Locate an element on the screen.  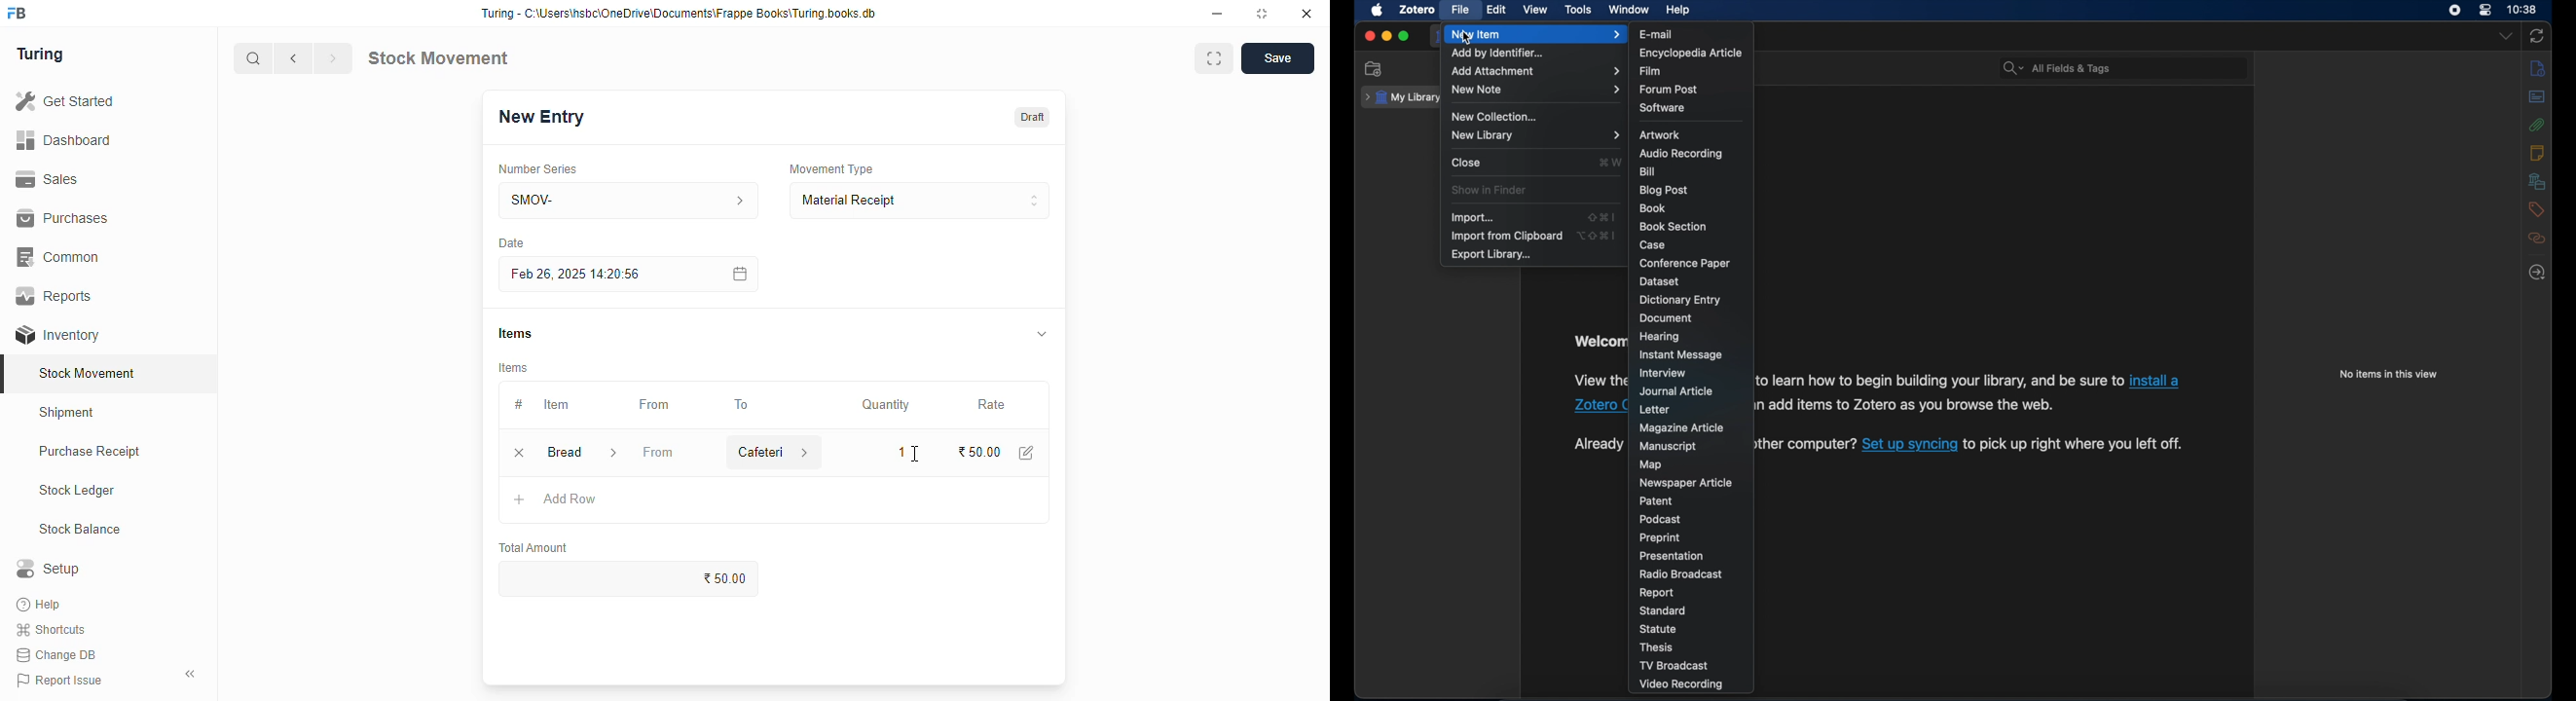
import from clipboard is located at coordinates (1508, 236).